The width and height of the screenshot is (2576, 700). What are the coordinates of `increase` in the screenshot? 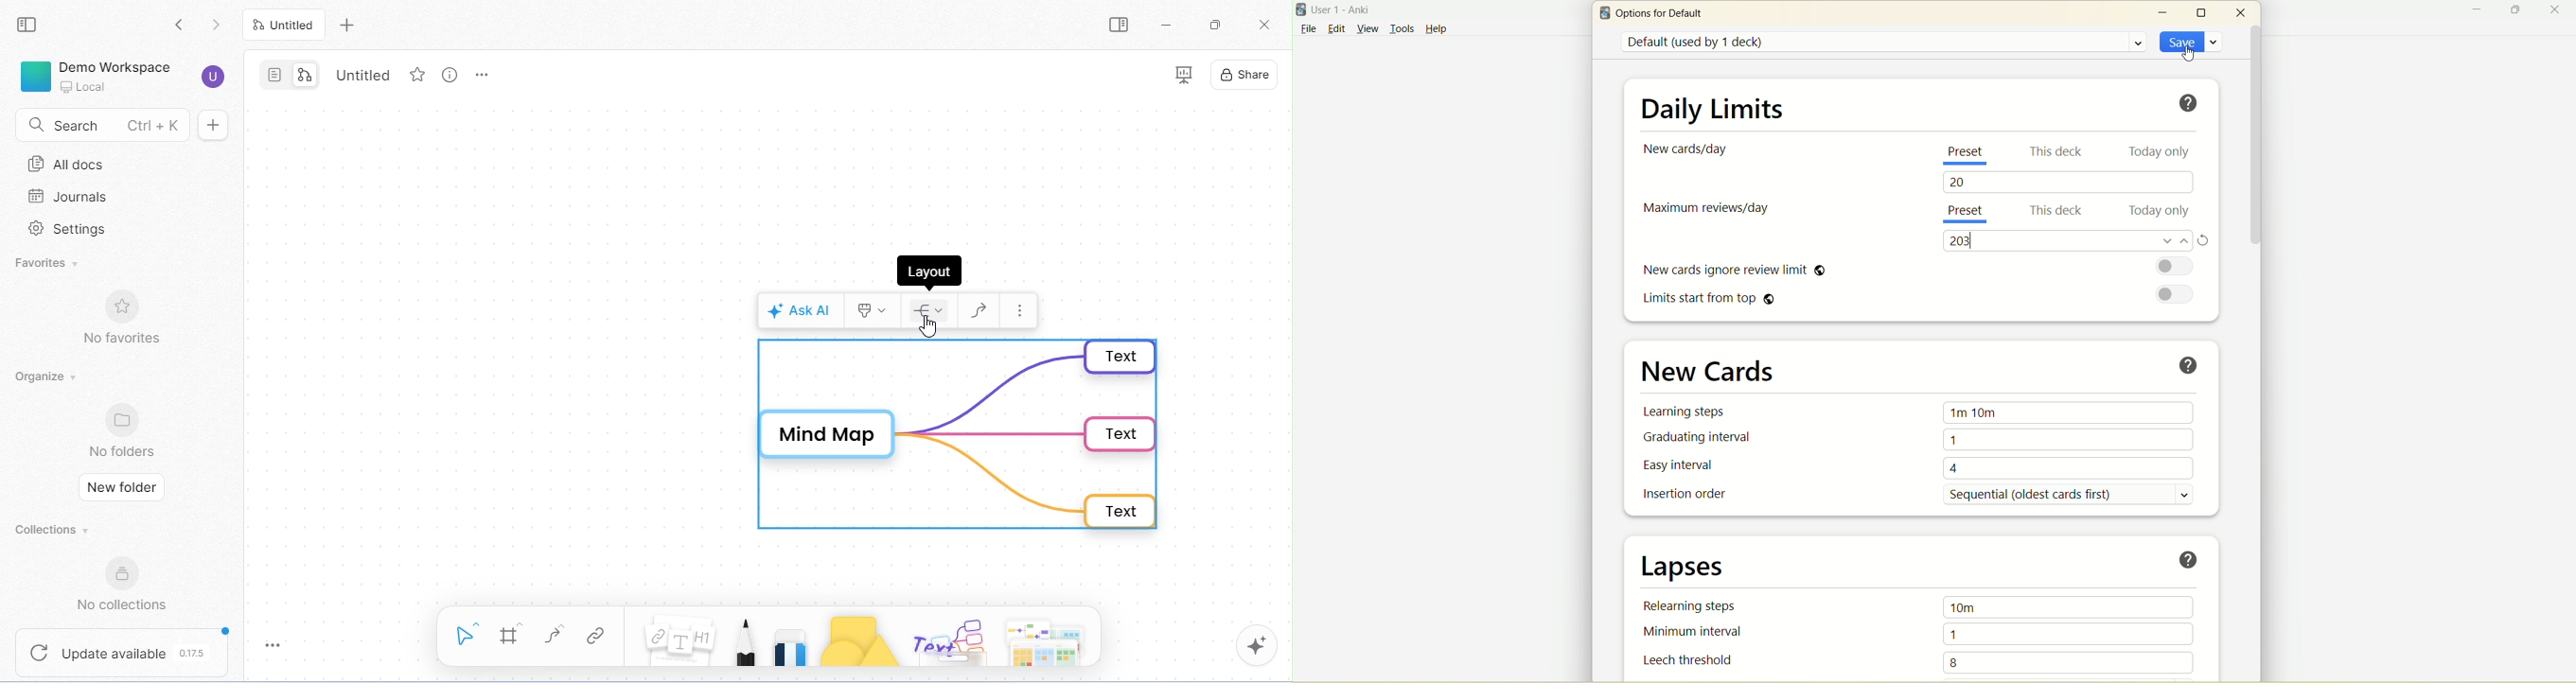 It's located at (2184, 243).